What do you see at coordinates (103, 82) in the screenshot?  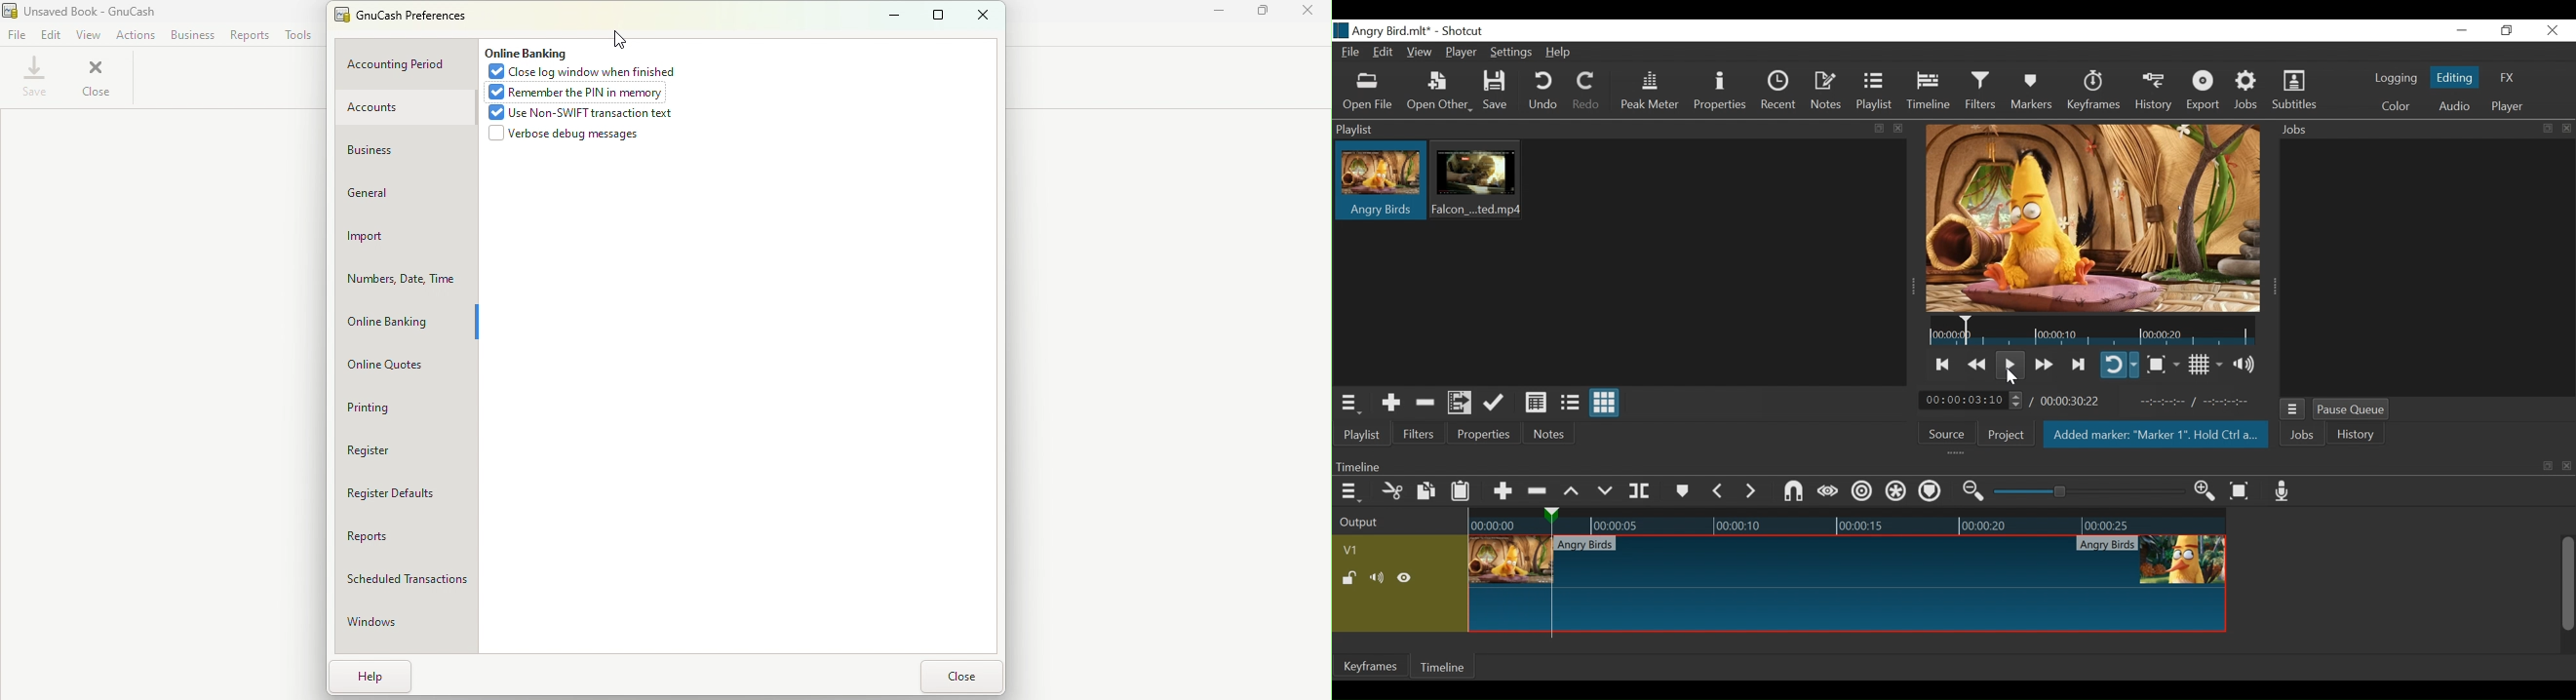 I see `Close` at bounding box center [103, 82].